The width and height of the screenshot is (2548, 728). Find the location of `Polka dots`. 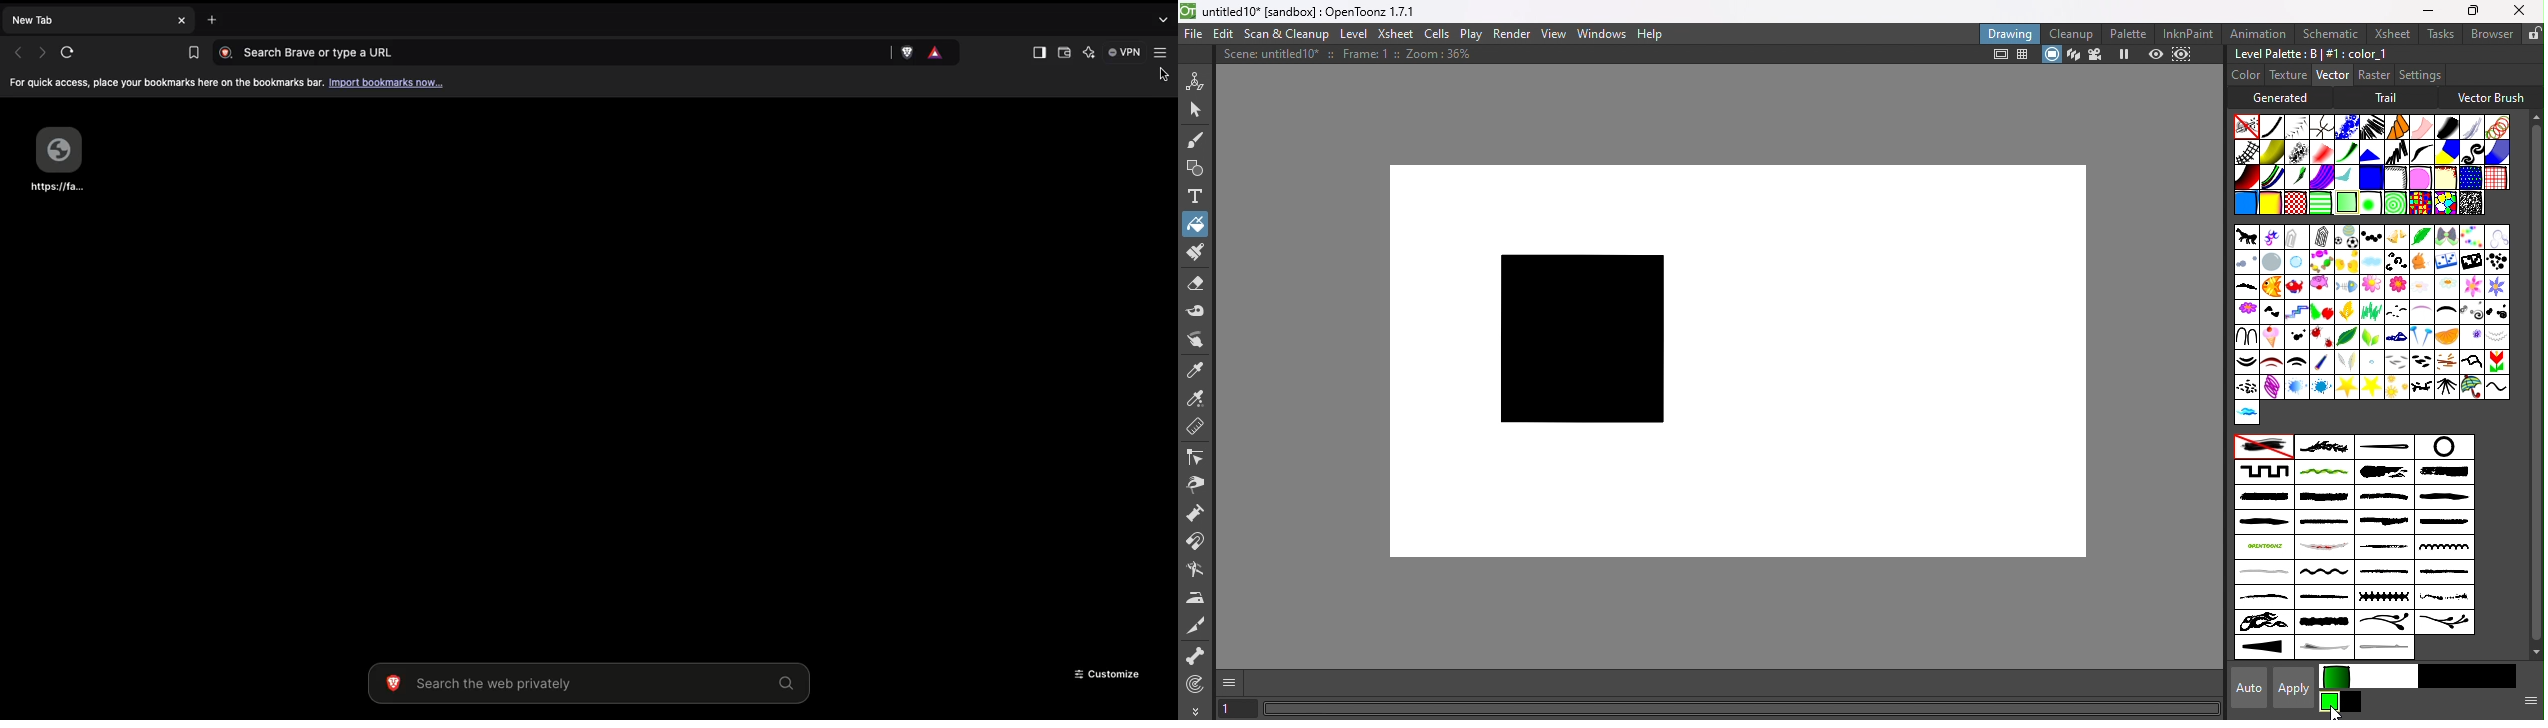

Polka dots is located at coordinates (2469, 178).